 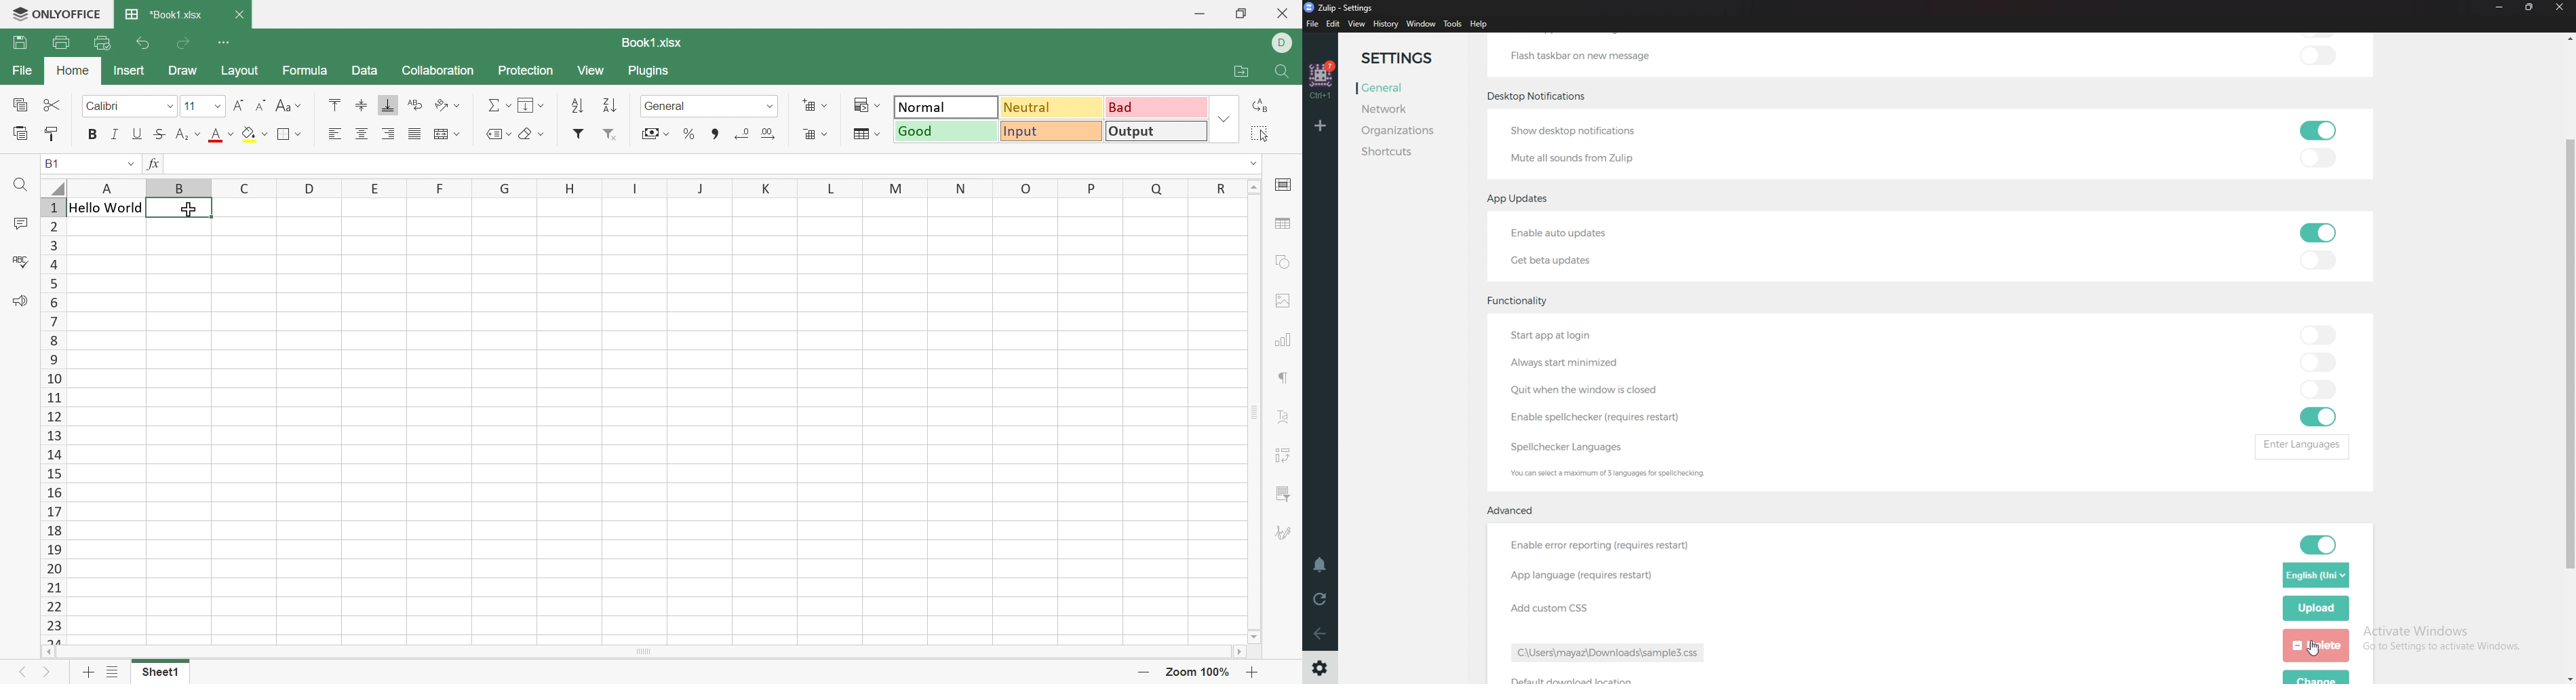 What do you see at coordinates (336, 104) in the screenshot?
I see `Align top` at bounding box center [336, 104].